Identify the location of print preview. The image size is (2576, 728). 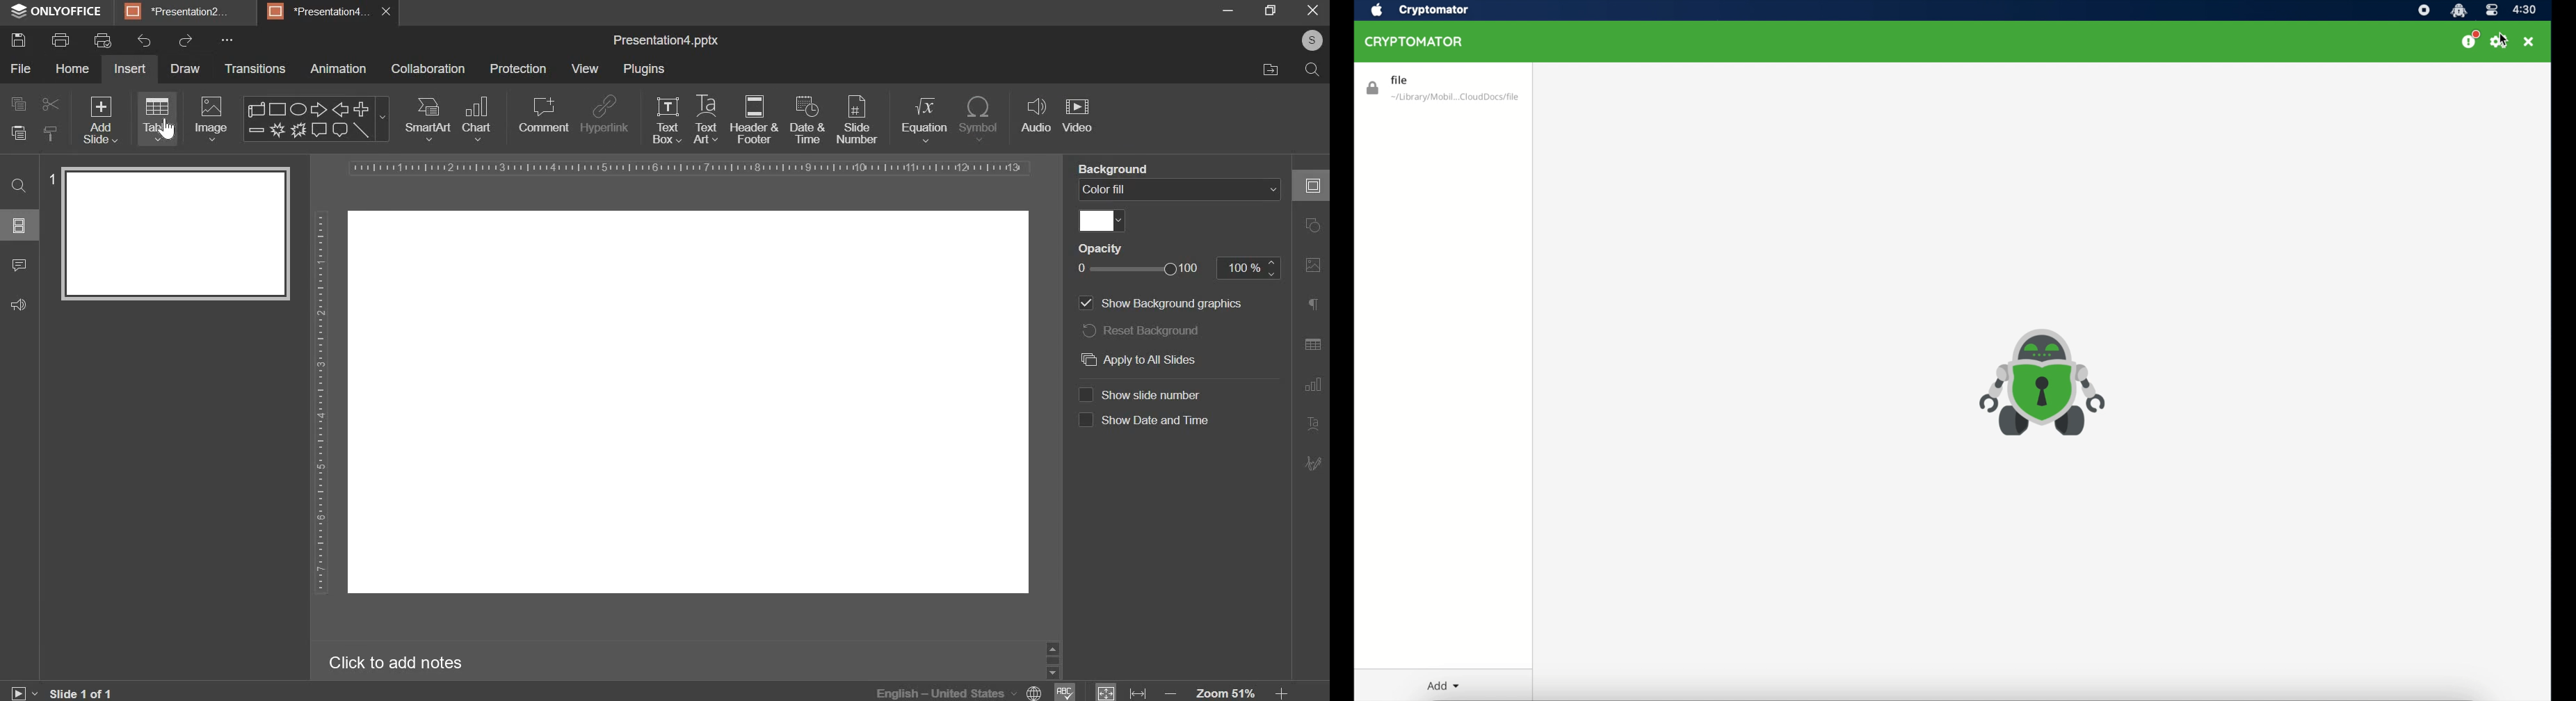
(103, 41).